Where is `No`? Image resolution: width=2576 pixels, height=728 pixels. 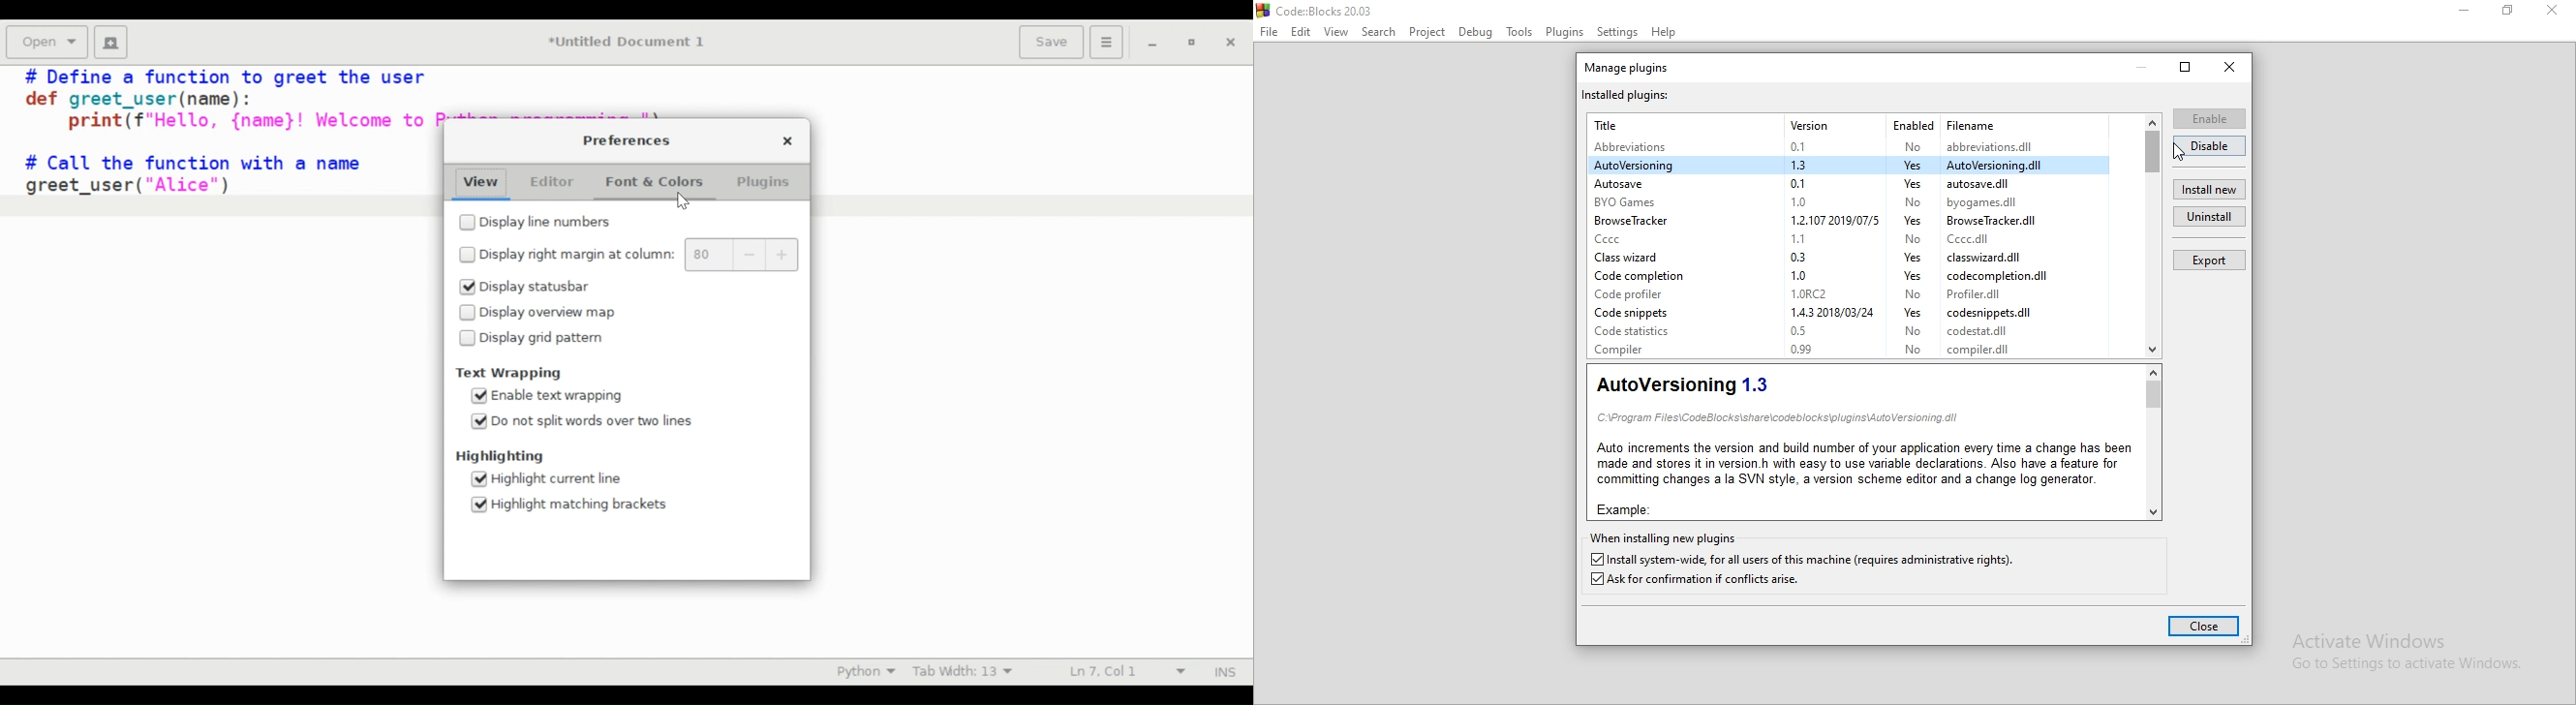 No is located at coordinates (1911, 146).